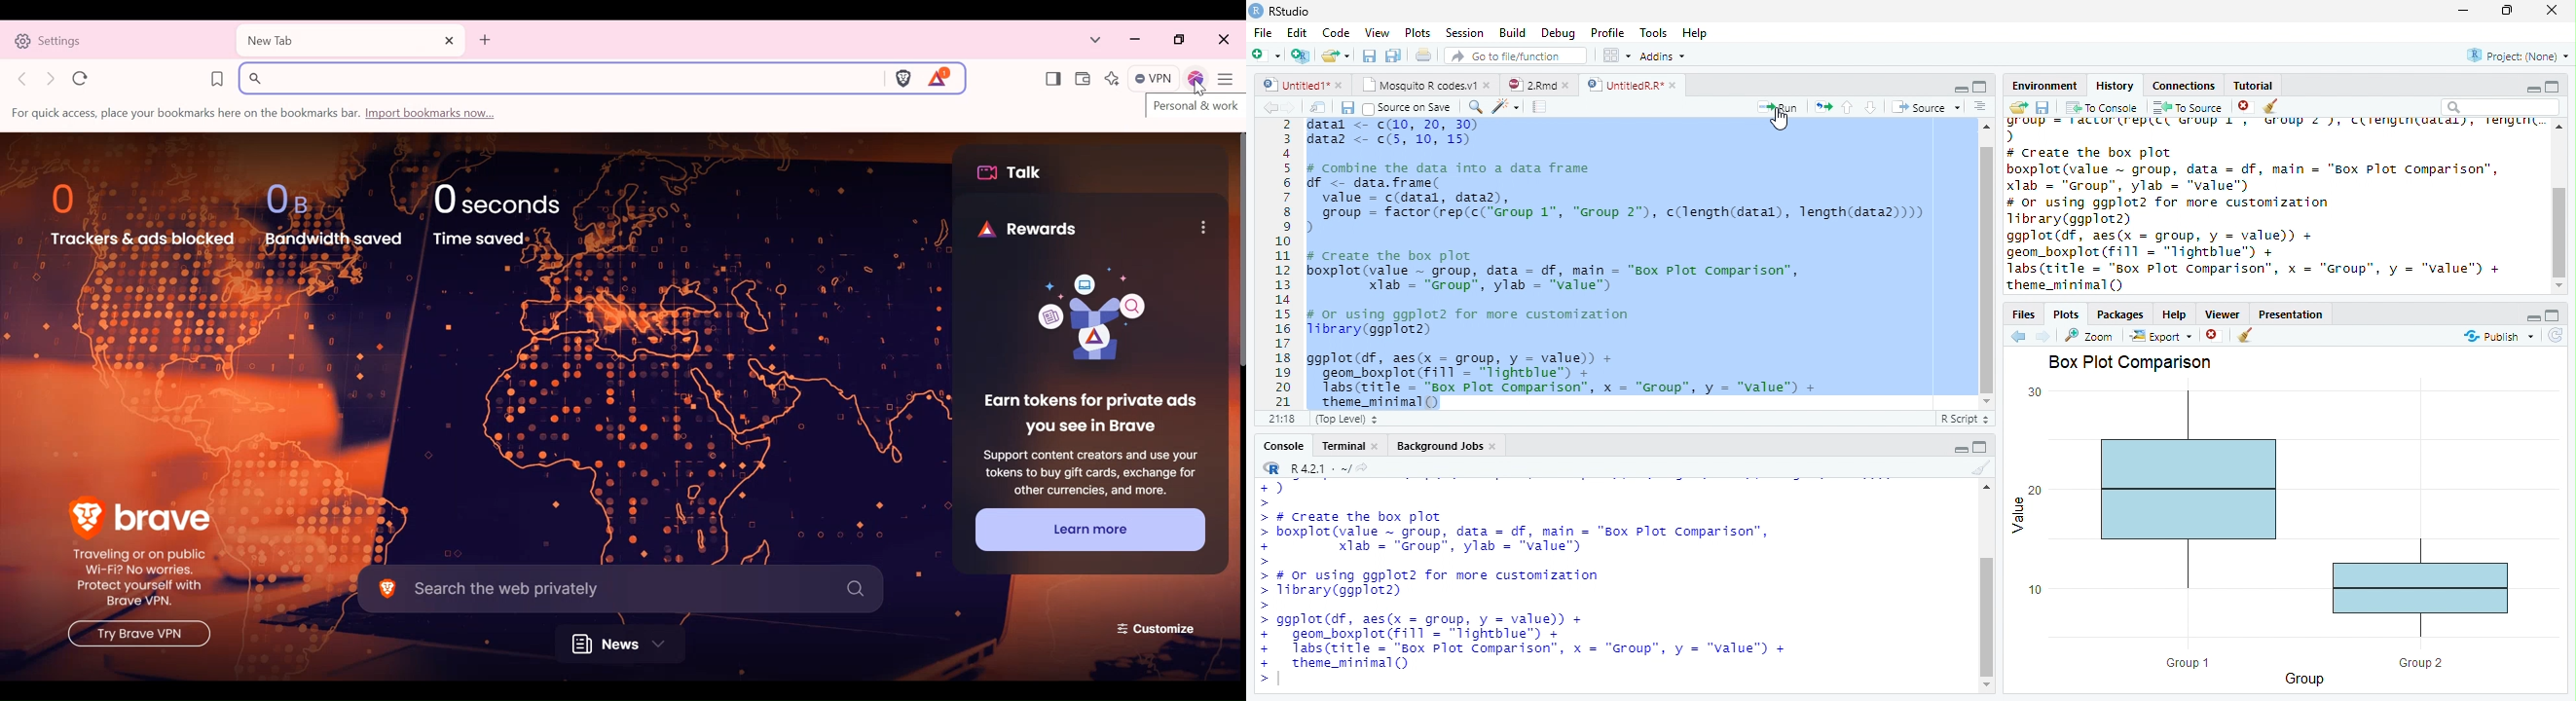 The width and height of the screenshot is (2576, 728). Describe the element at coordinates (1607, 32) in the screenshot. I see `Profile` at that location.